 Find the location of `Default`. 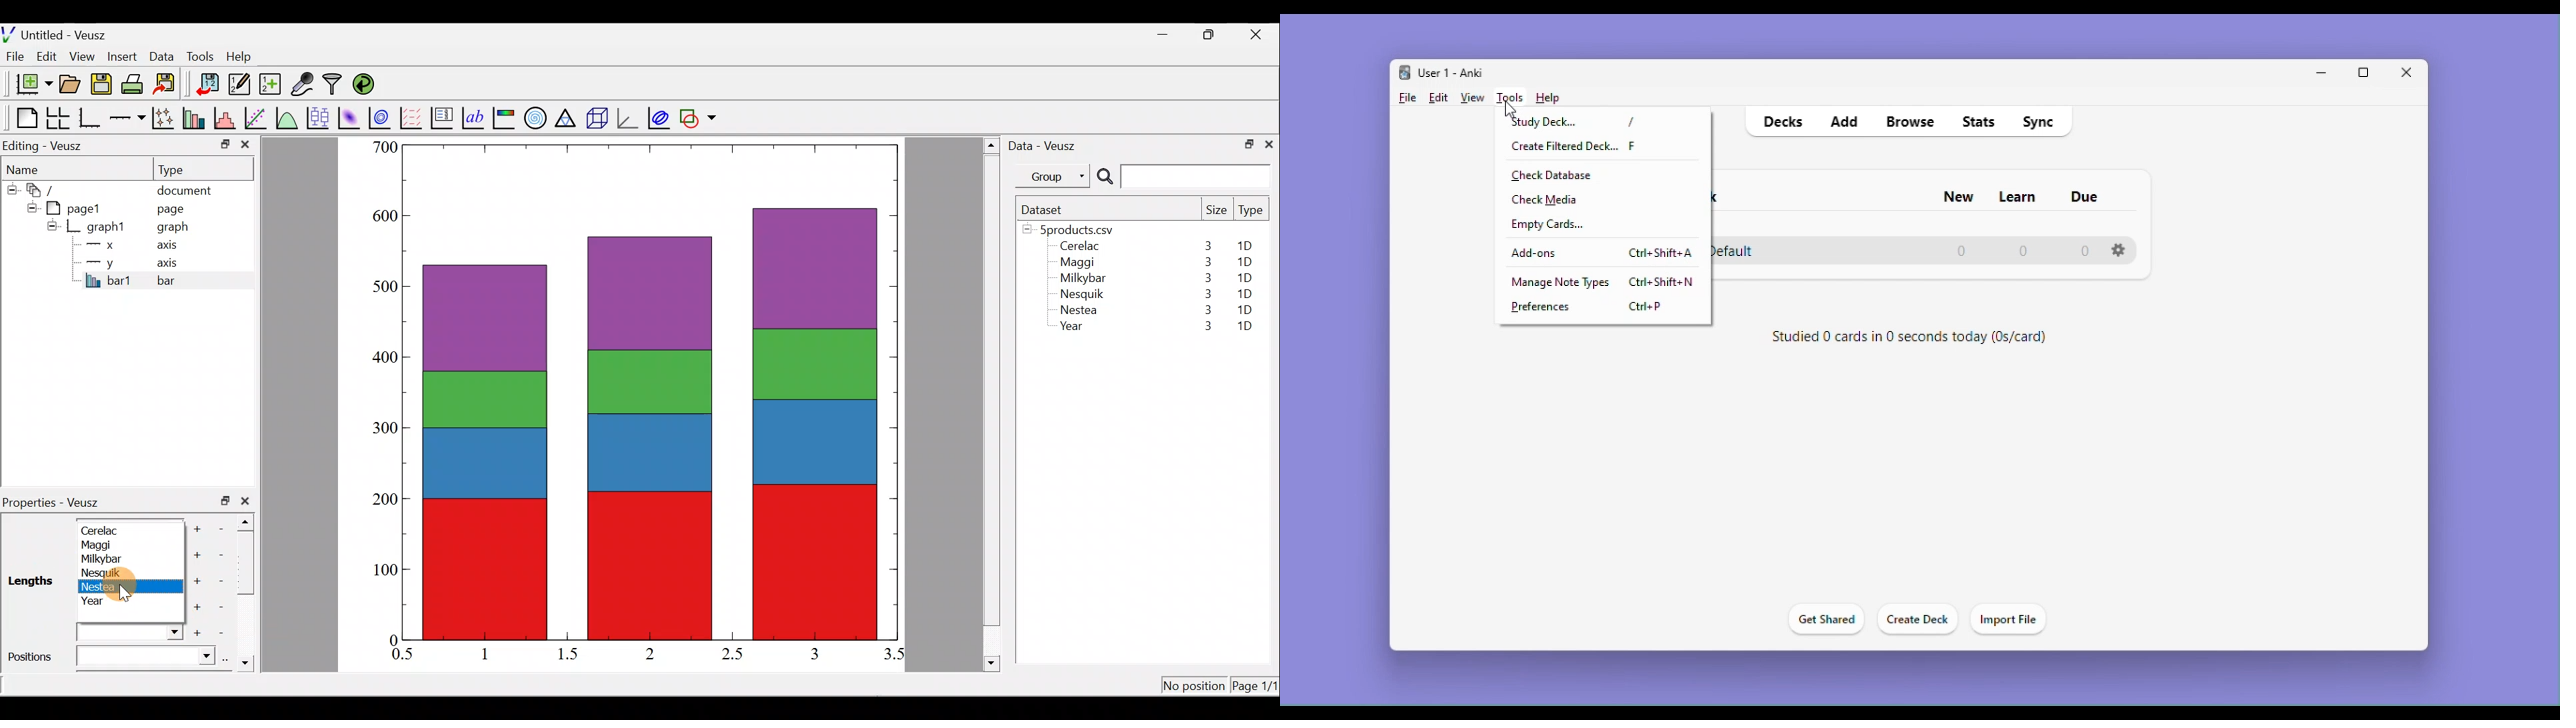

Default is located at coordinates (1765, 250).